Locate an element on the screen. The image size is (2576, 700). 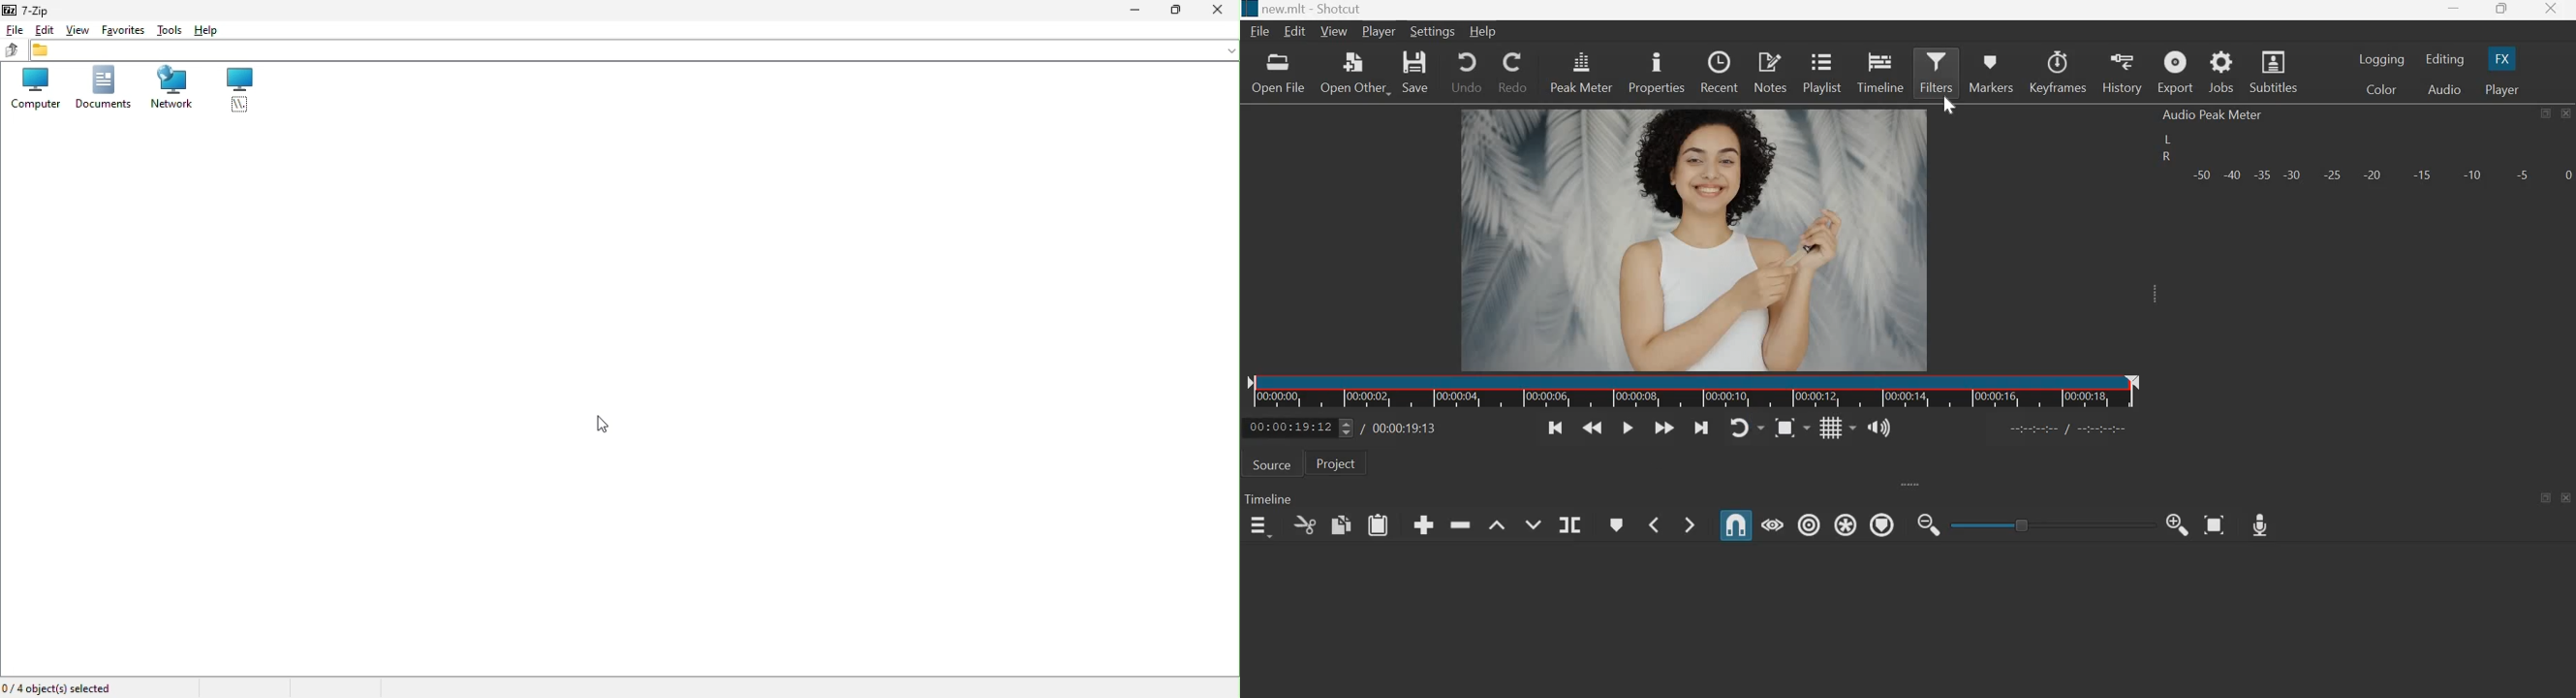
network is located at coordinates (172, 90).